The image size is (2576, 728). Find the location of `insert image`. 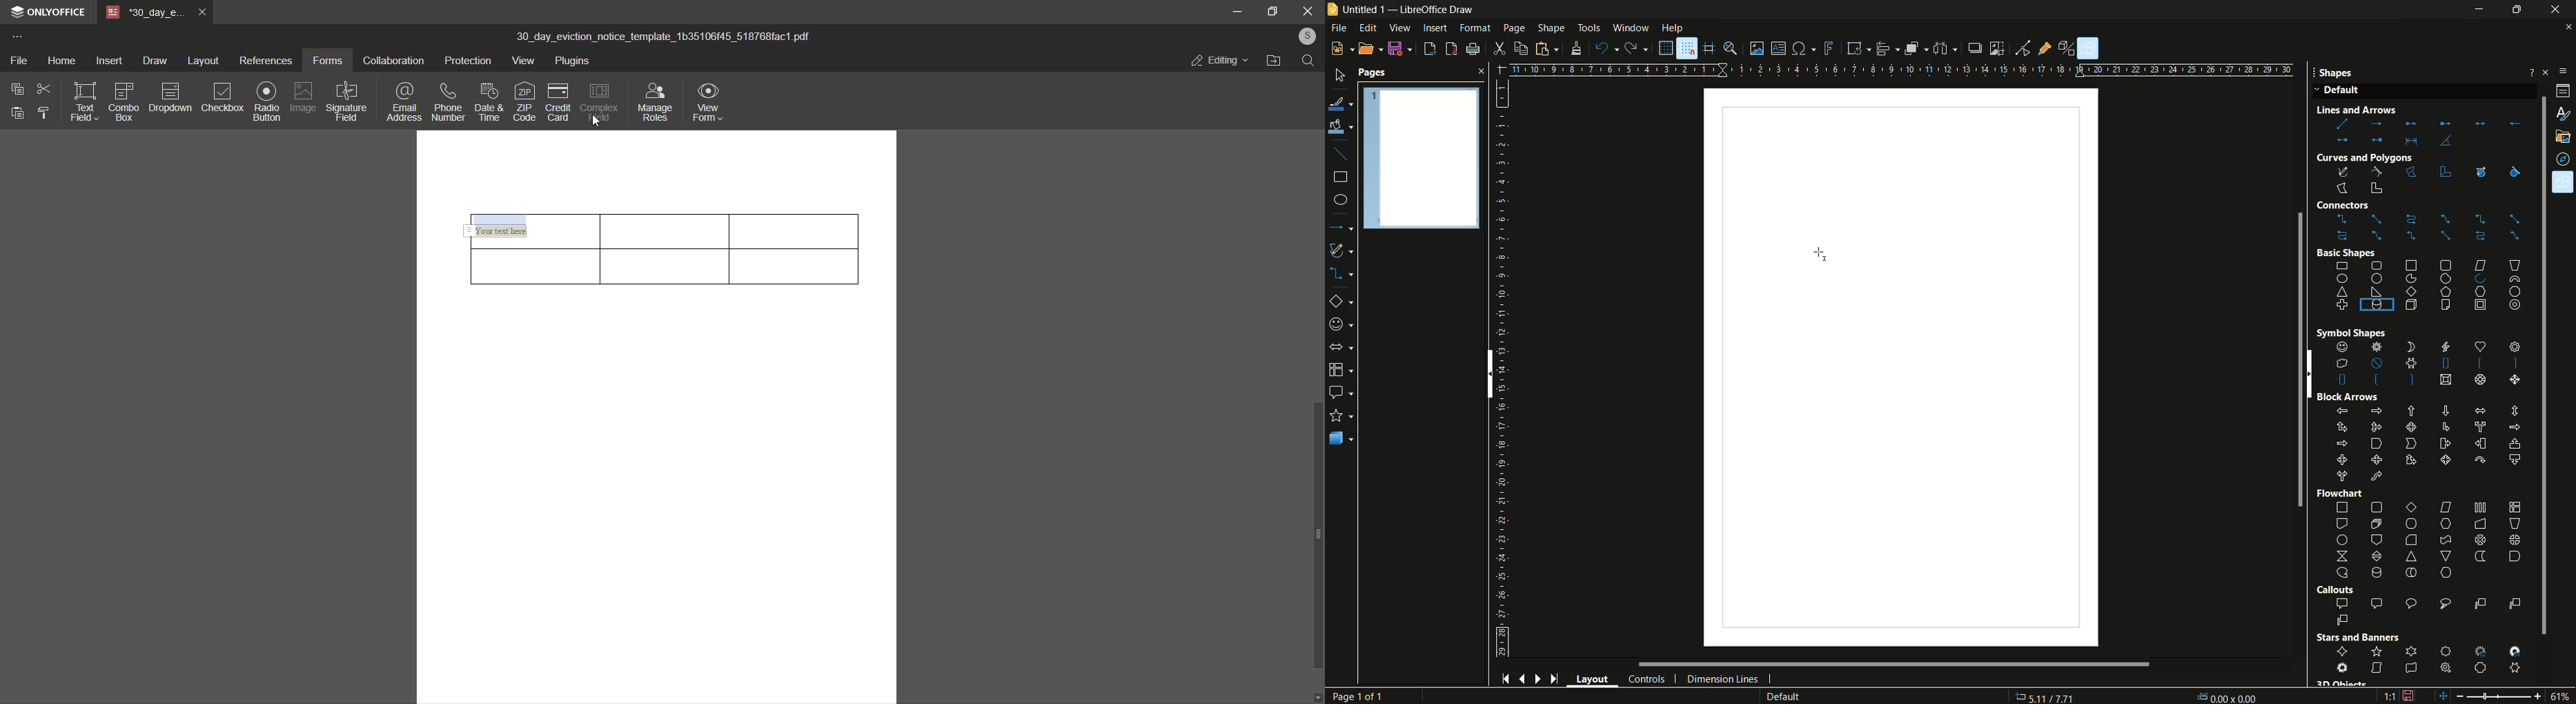

insert image is located at coordinates (1757, 48).